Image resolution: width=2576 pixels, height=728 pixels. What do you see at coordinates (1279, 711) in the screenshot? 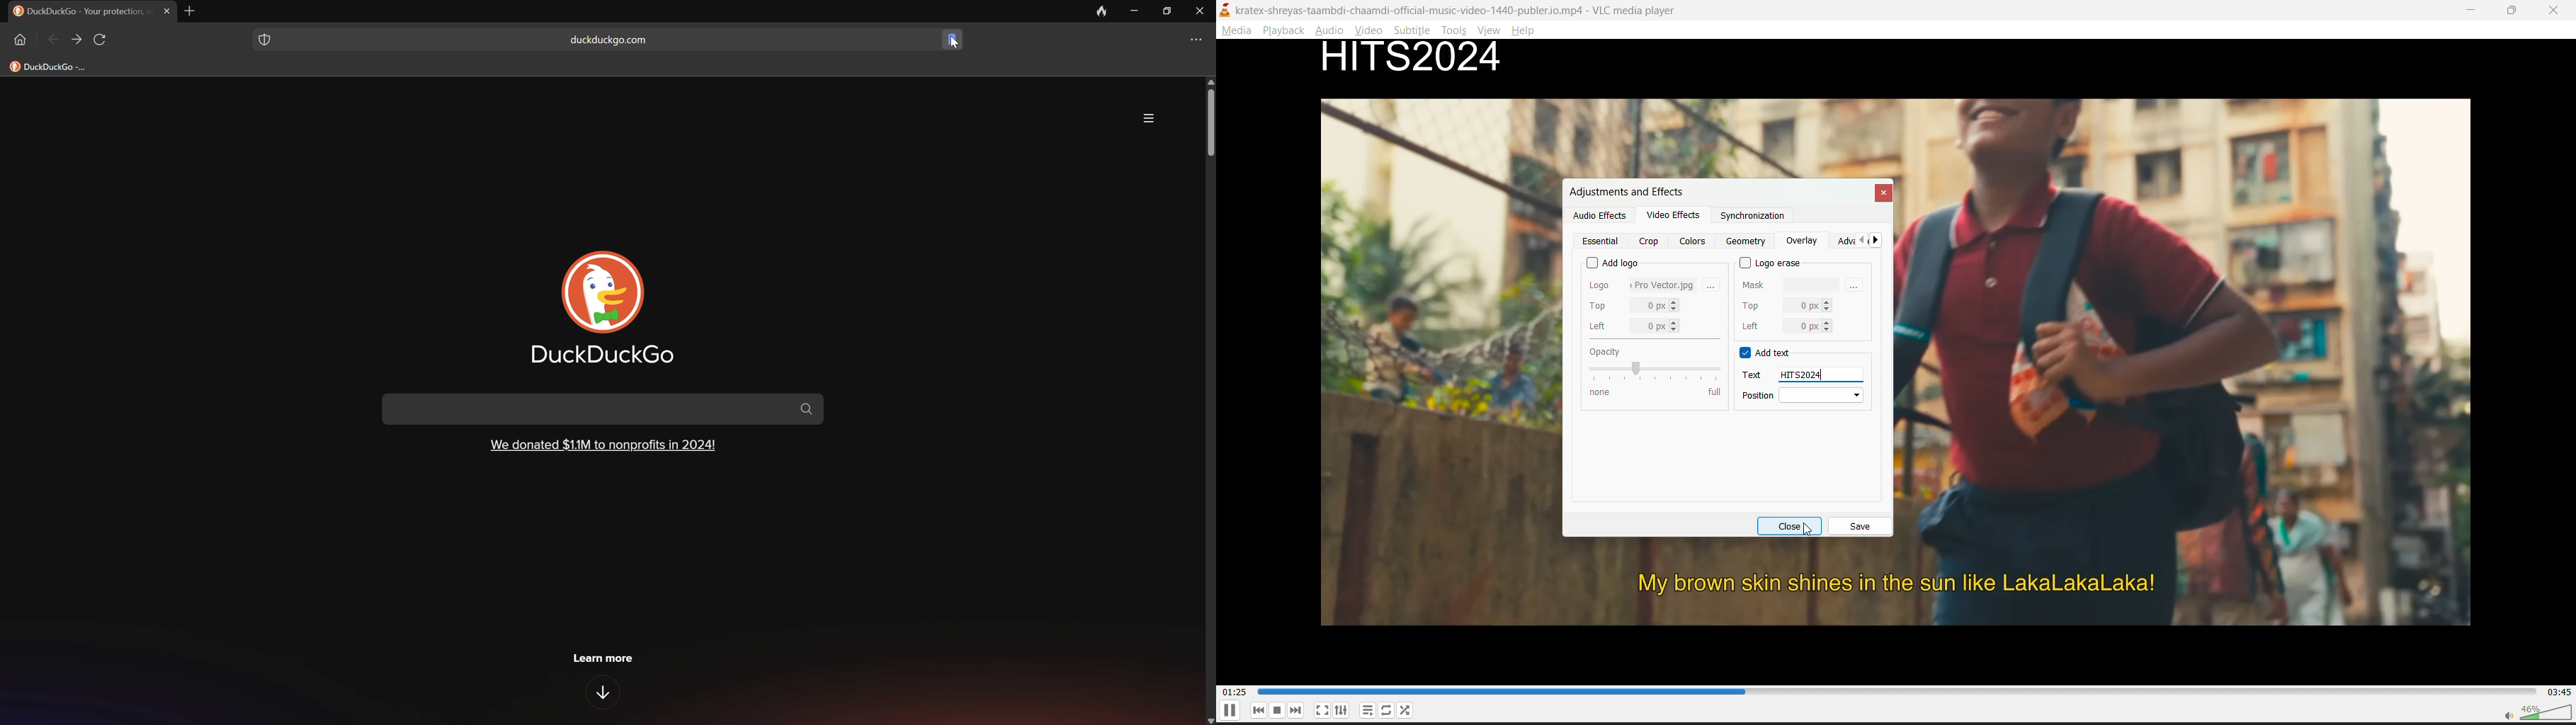
I see `stop` at bounding box center [1279, 711].